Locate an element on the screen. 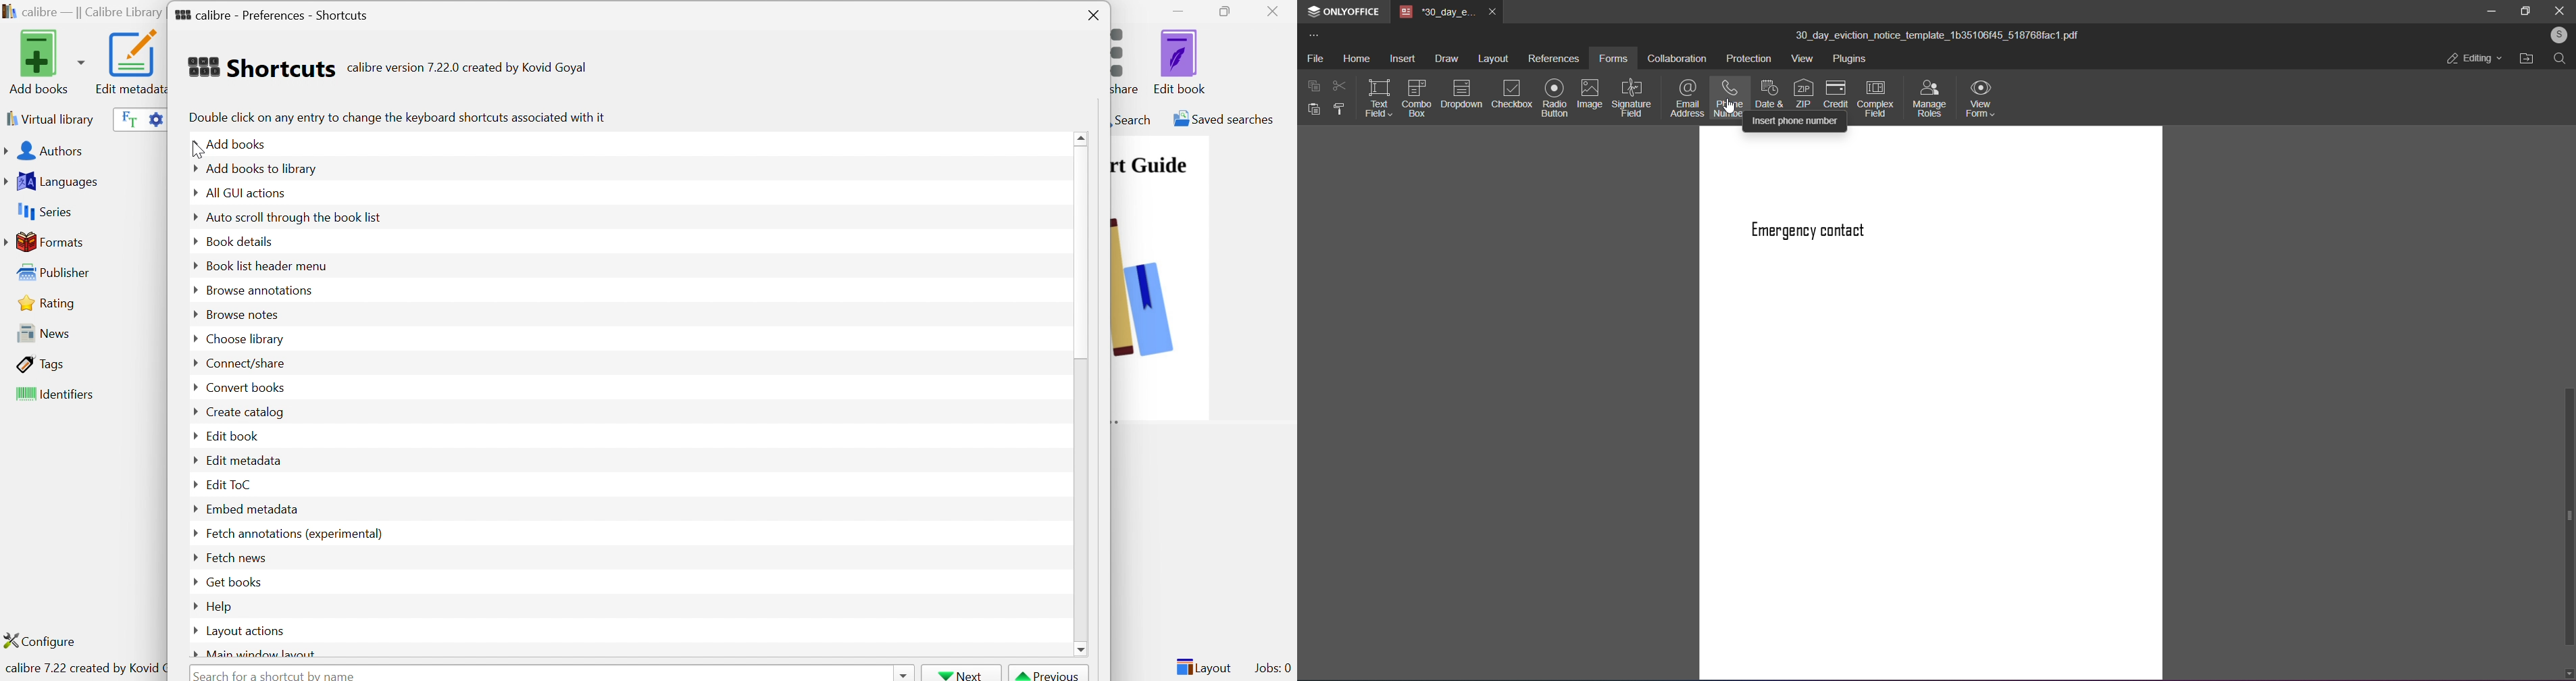 The height and width of the screenshot is (700, 2576). News is located at coordinates (39, 332).